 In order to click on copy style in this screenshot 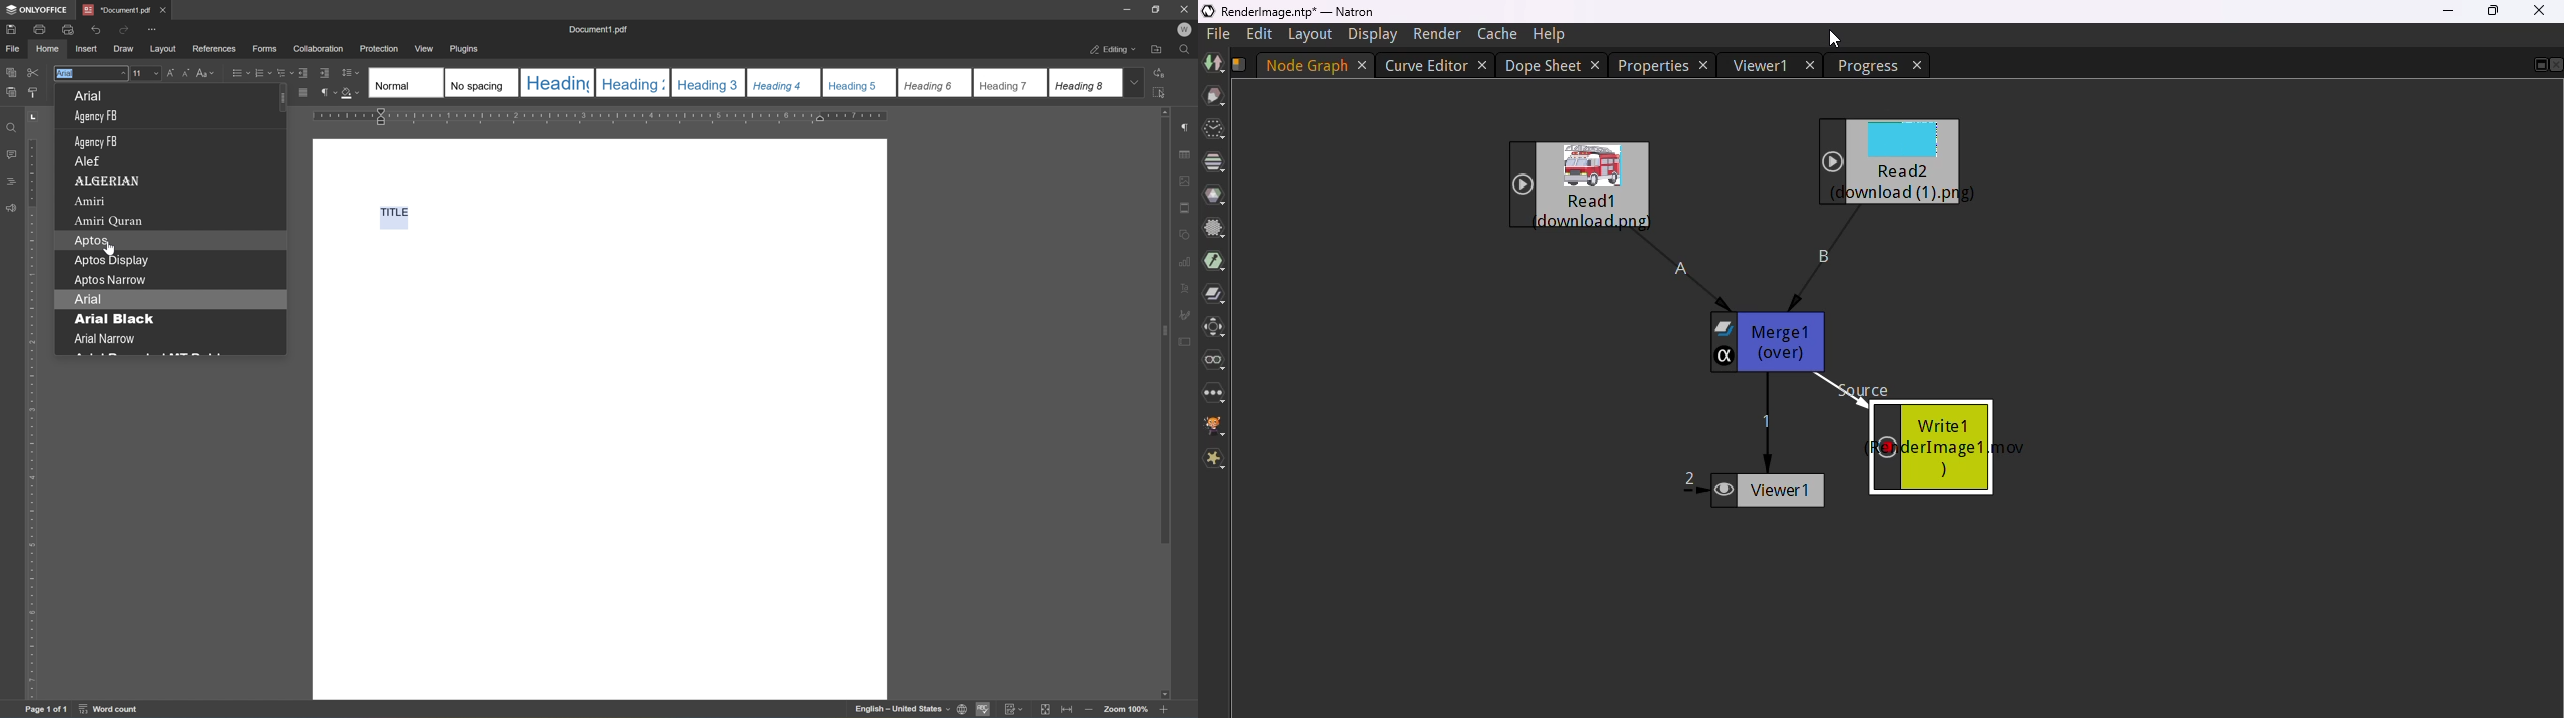, I will do `click(34, 91)`.